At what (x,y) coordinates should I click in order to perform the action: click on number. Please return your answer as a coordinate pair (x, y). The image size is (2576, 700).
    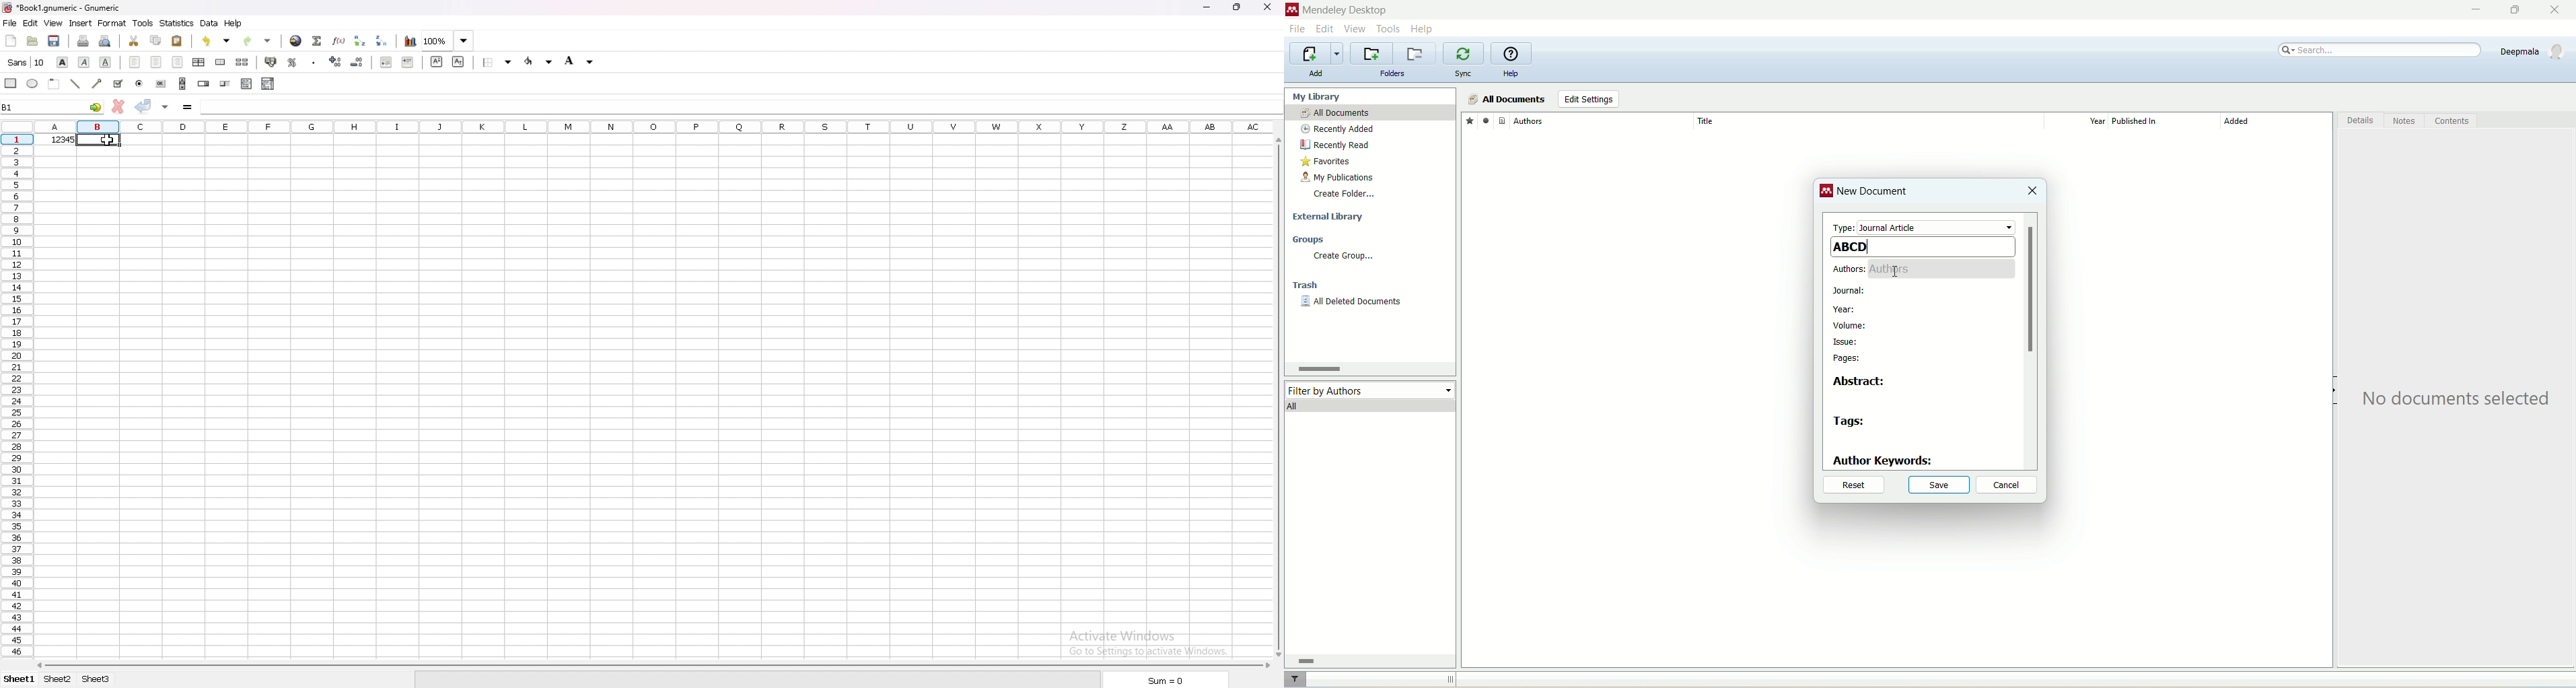
    Looking at the image, I should click on (53, 139).